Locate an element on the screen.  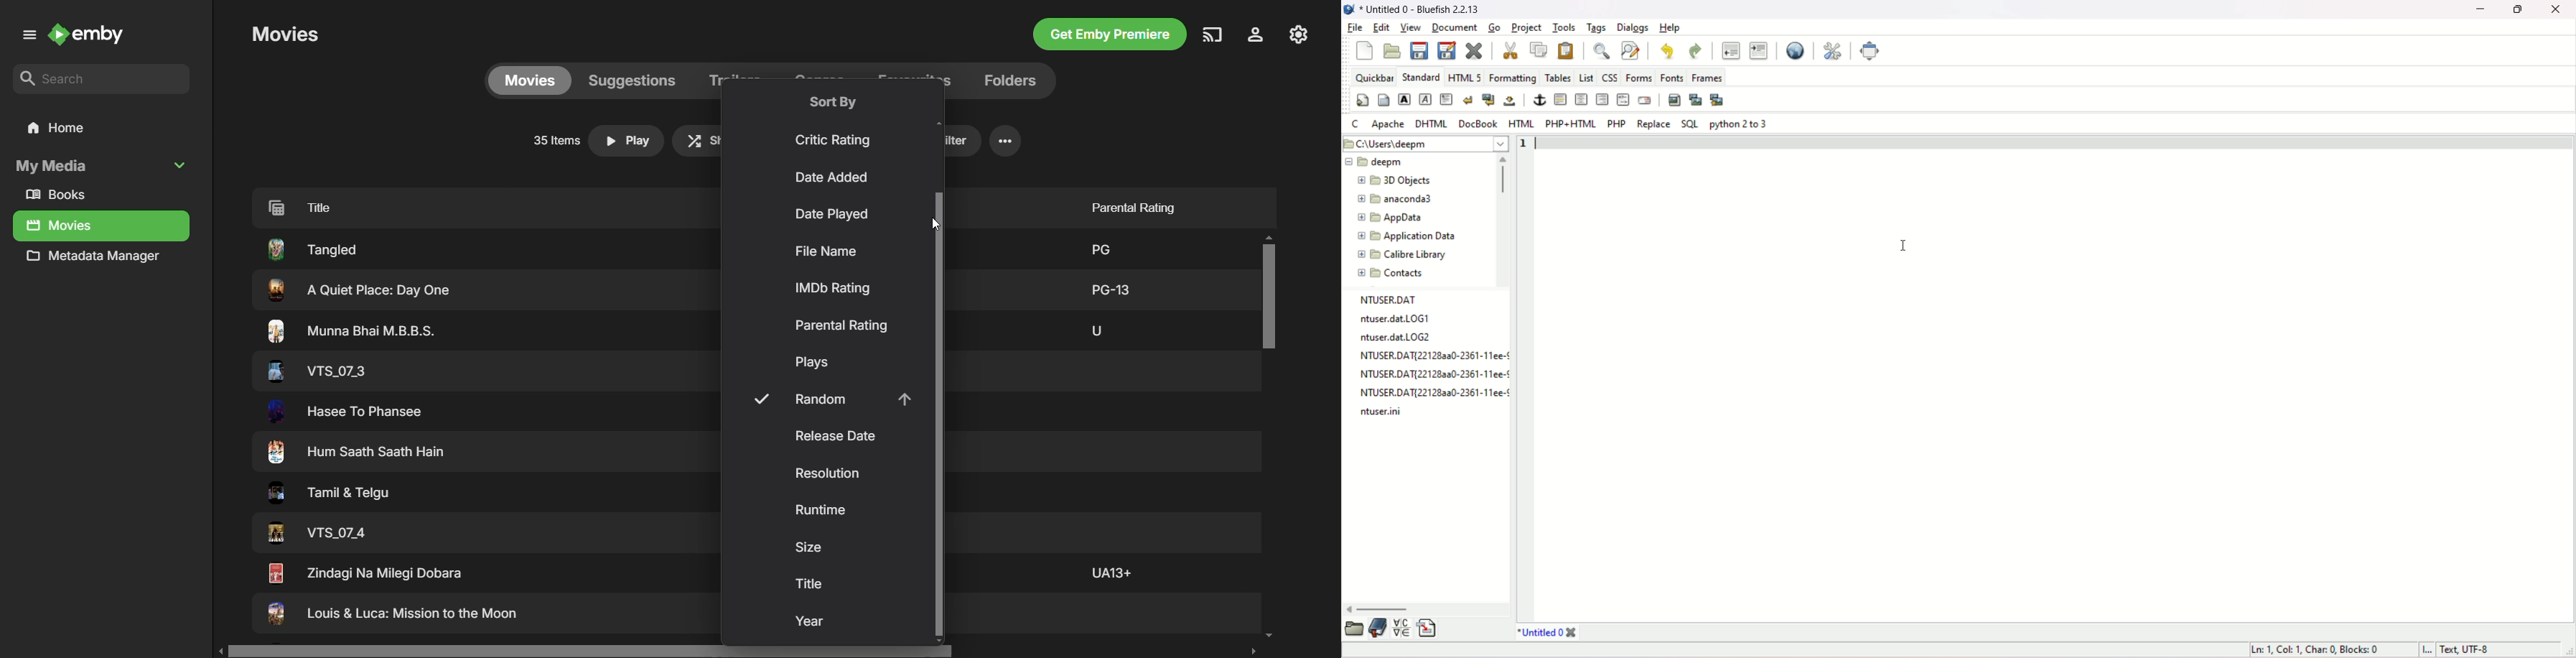
 is located at coordinates (392, 616).